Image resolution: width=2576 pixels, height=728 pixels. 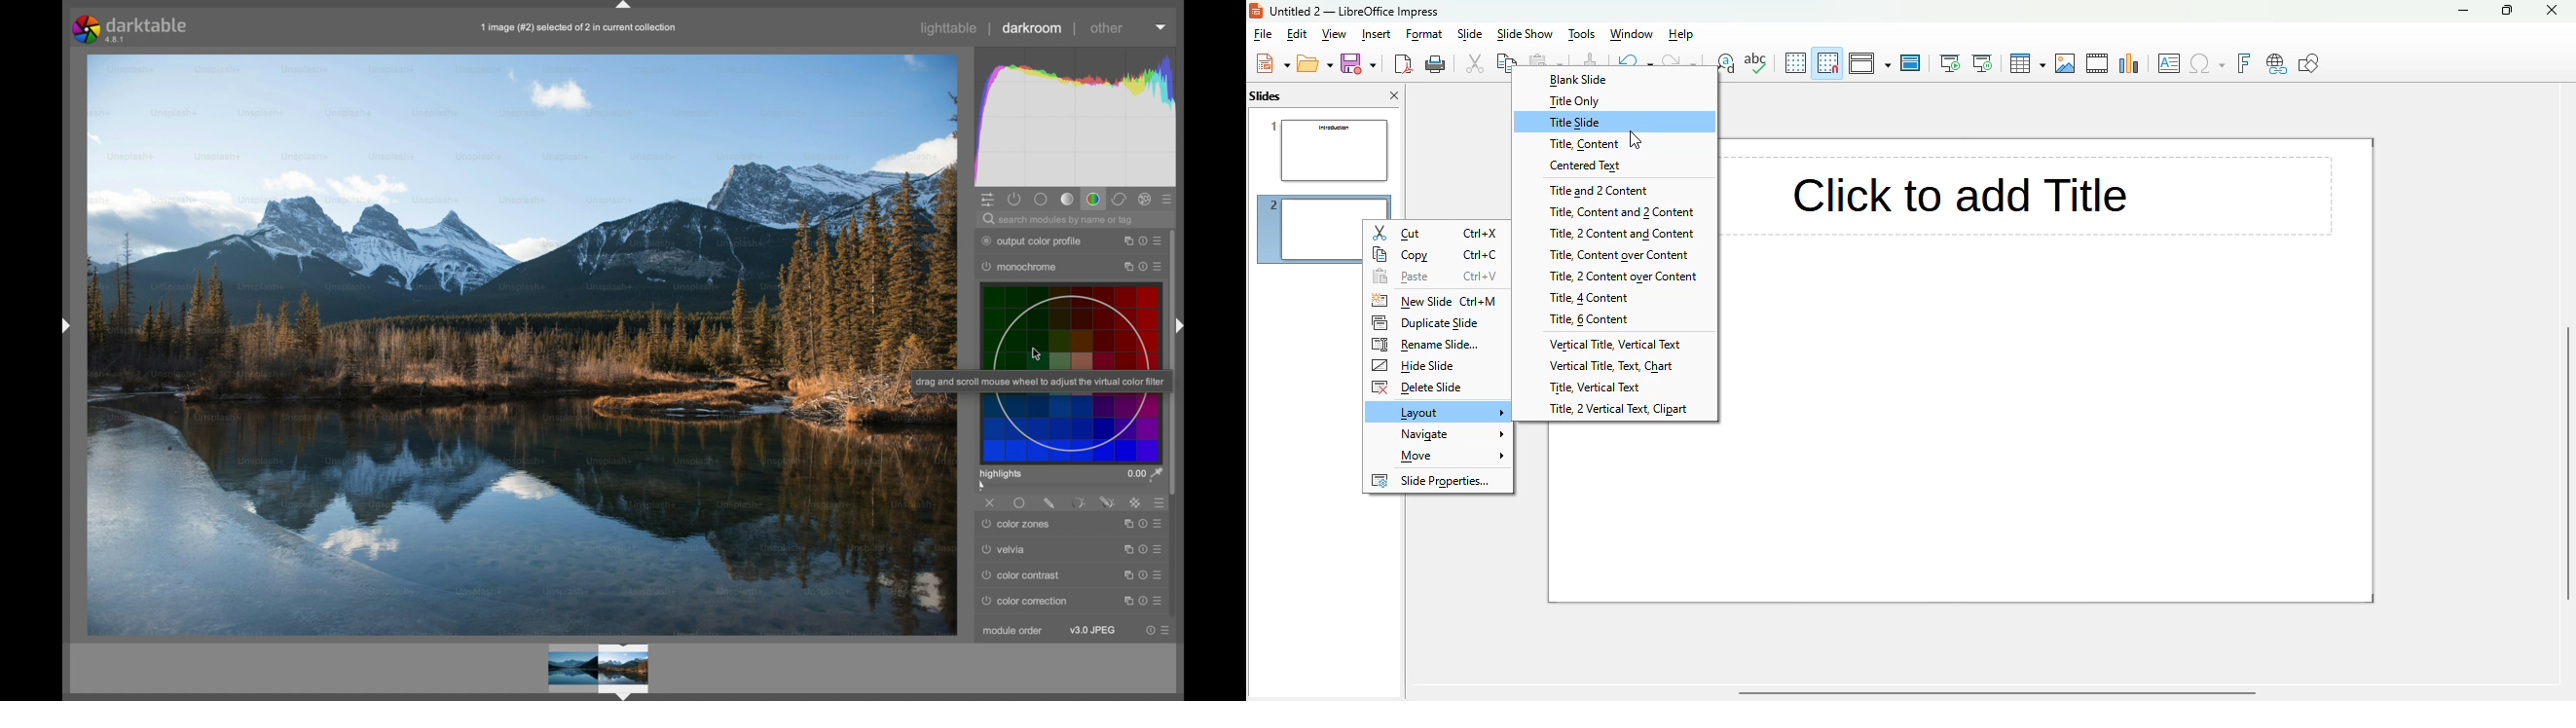 I want to click on insert audio or video, so click(x=2098, y=63).